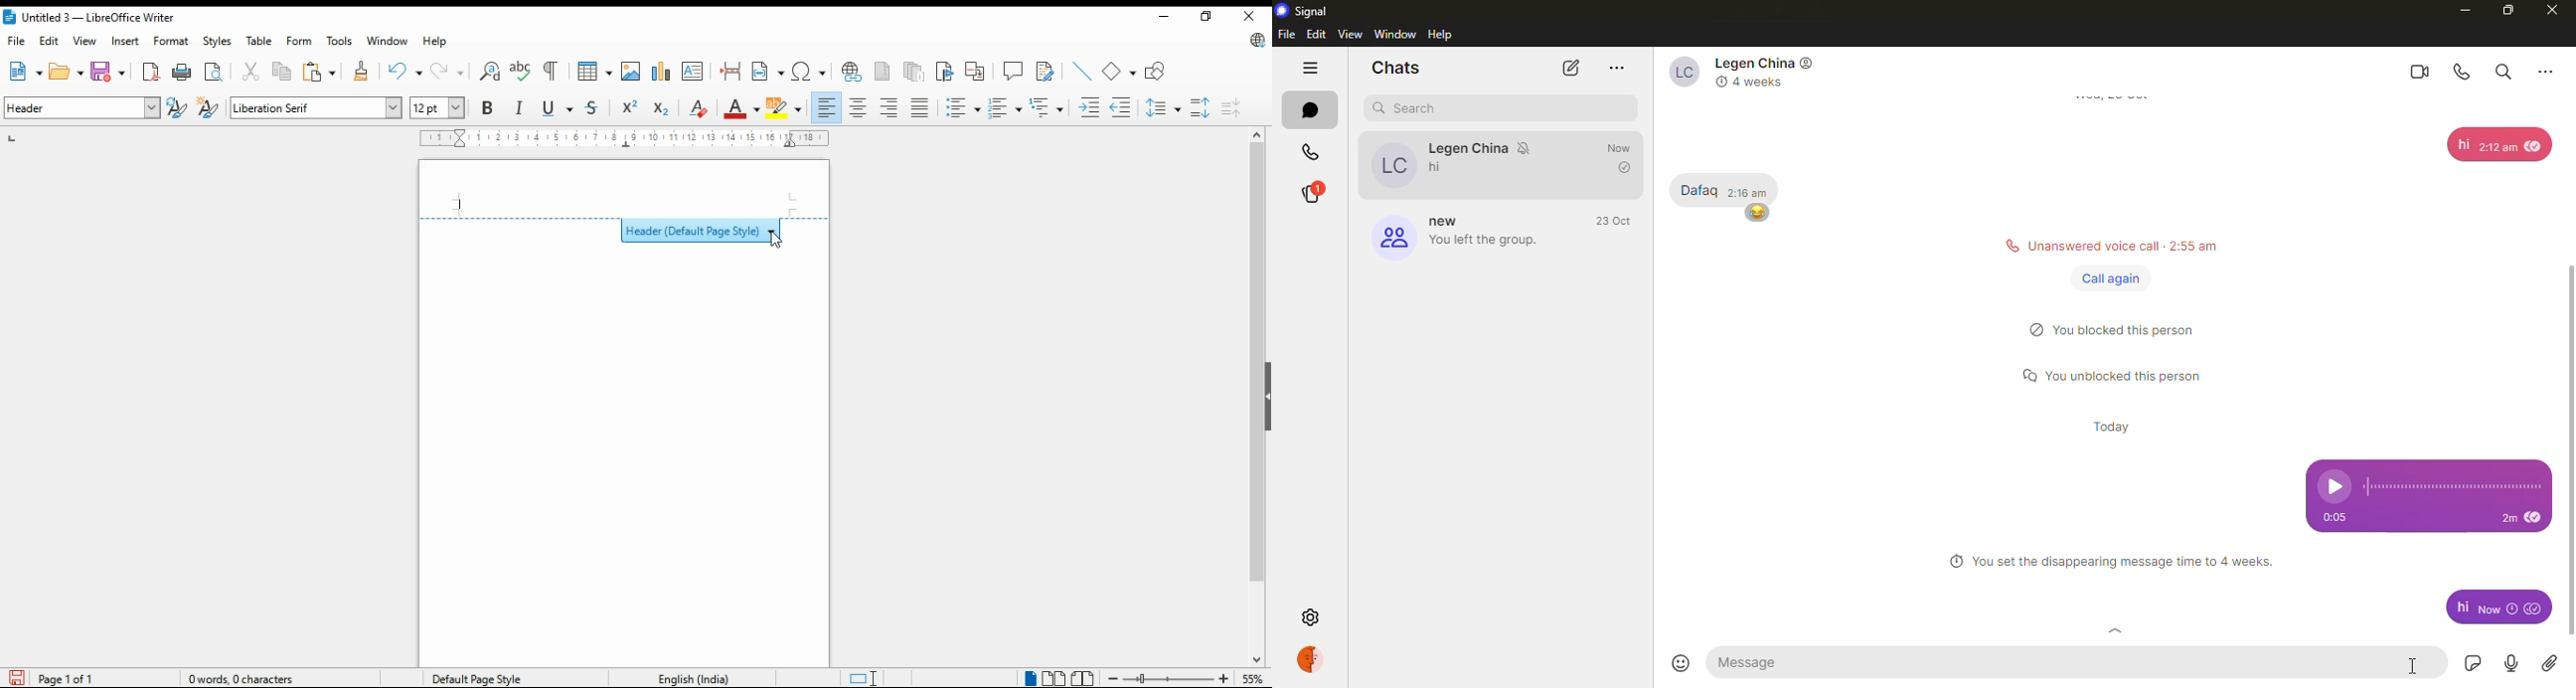  I want to click on form, so click(298, 40).